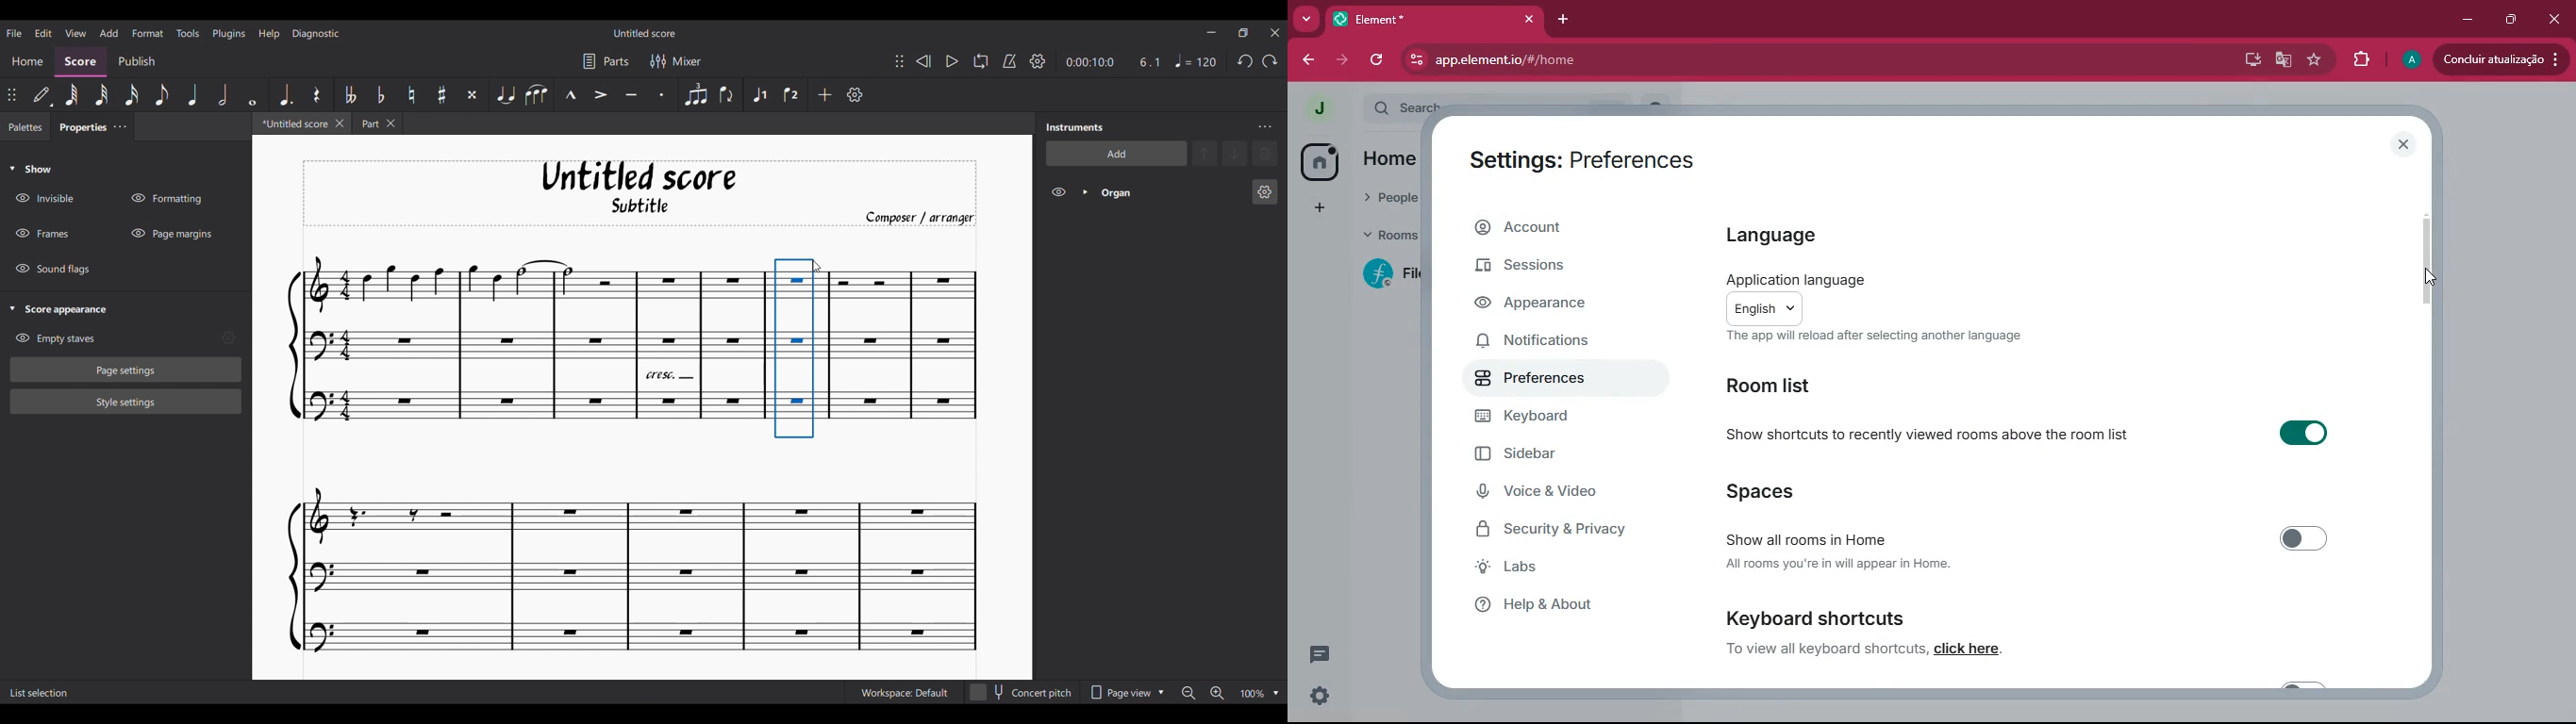 The height and width of the screenshot is (728, 2576). What do you see at coordinates (1264, 192) in the screenshot?
I see `Organ settings` at bounding box center [1264, 192].